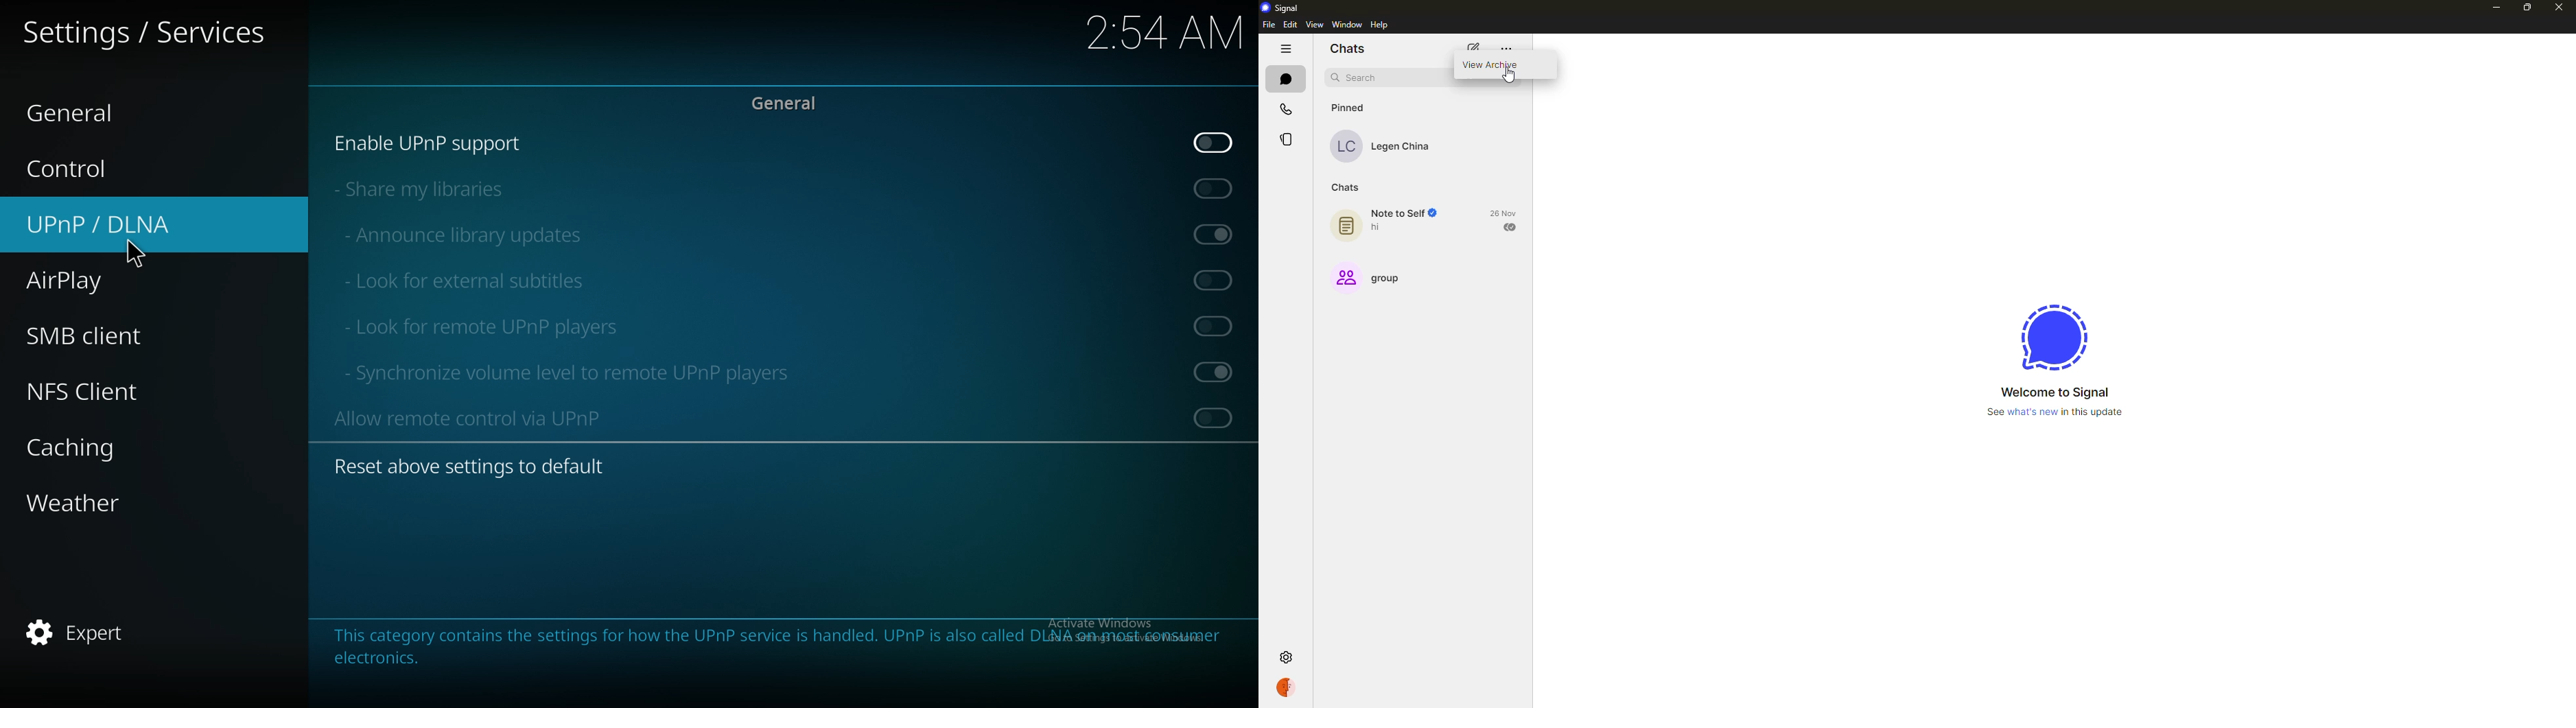 This screenshot has height=728, width=2576. What do you see at coordinates (105, 336) in the screenshot?
I see `smb client` at bounding box center [105, 336].